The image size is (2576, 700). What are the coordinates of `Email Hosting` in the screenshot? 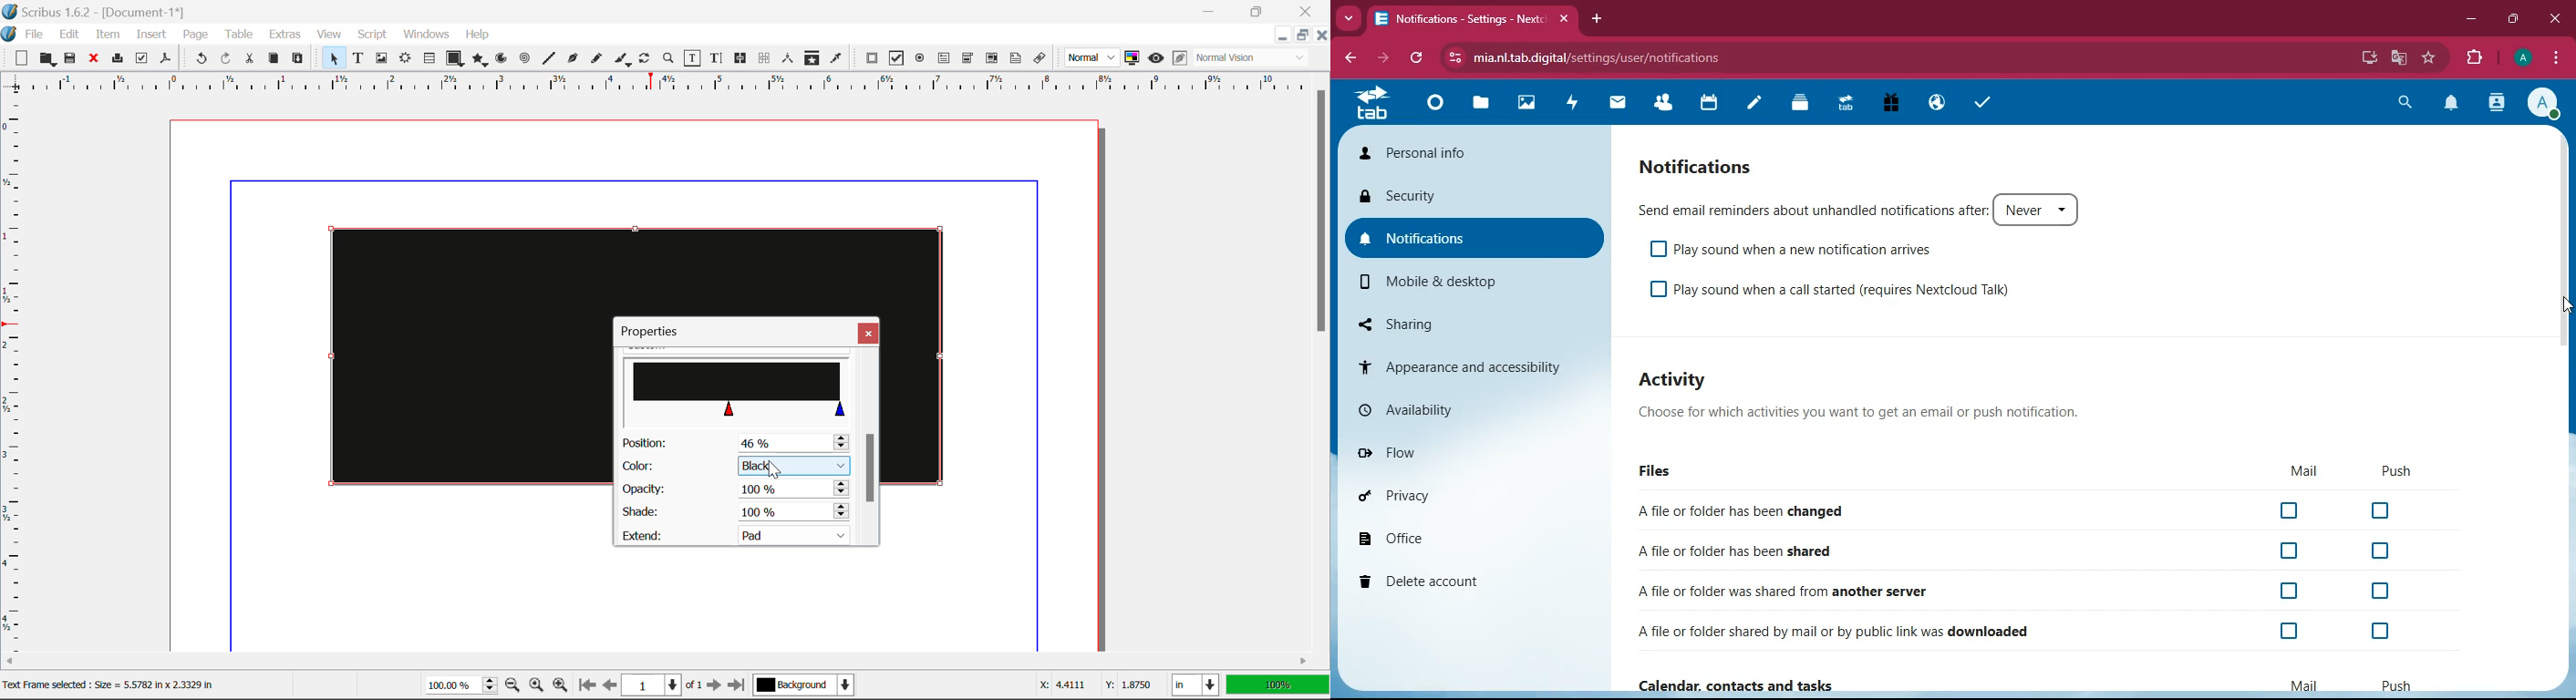 It's located at (1938, 105).